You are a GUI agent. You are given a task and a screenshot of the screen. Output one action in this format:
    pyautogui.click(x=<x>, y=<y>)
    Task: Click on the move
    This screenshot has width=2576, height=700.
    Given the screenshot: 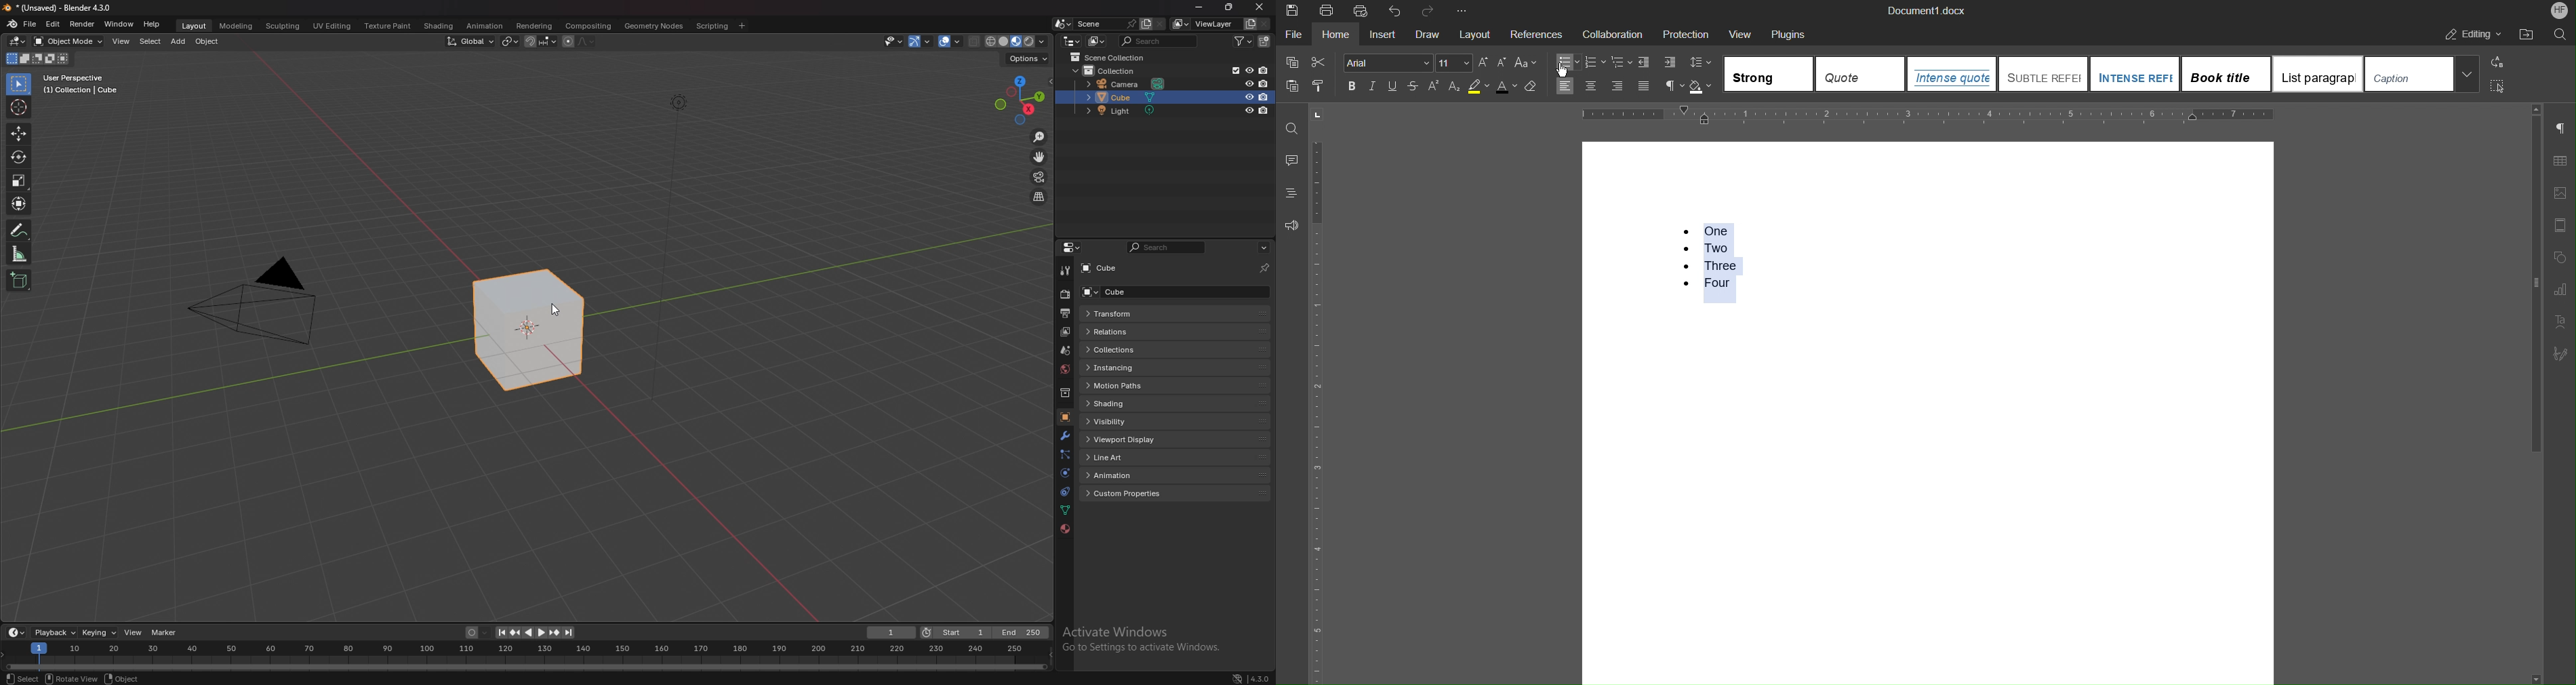 What is the action you would take?
    pyautogui.click(x=1039, y=158)
    